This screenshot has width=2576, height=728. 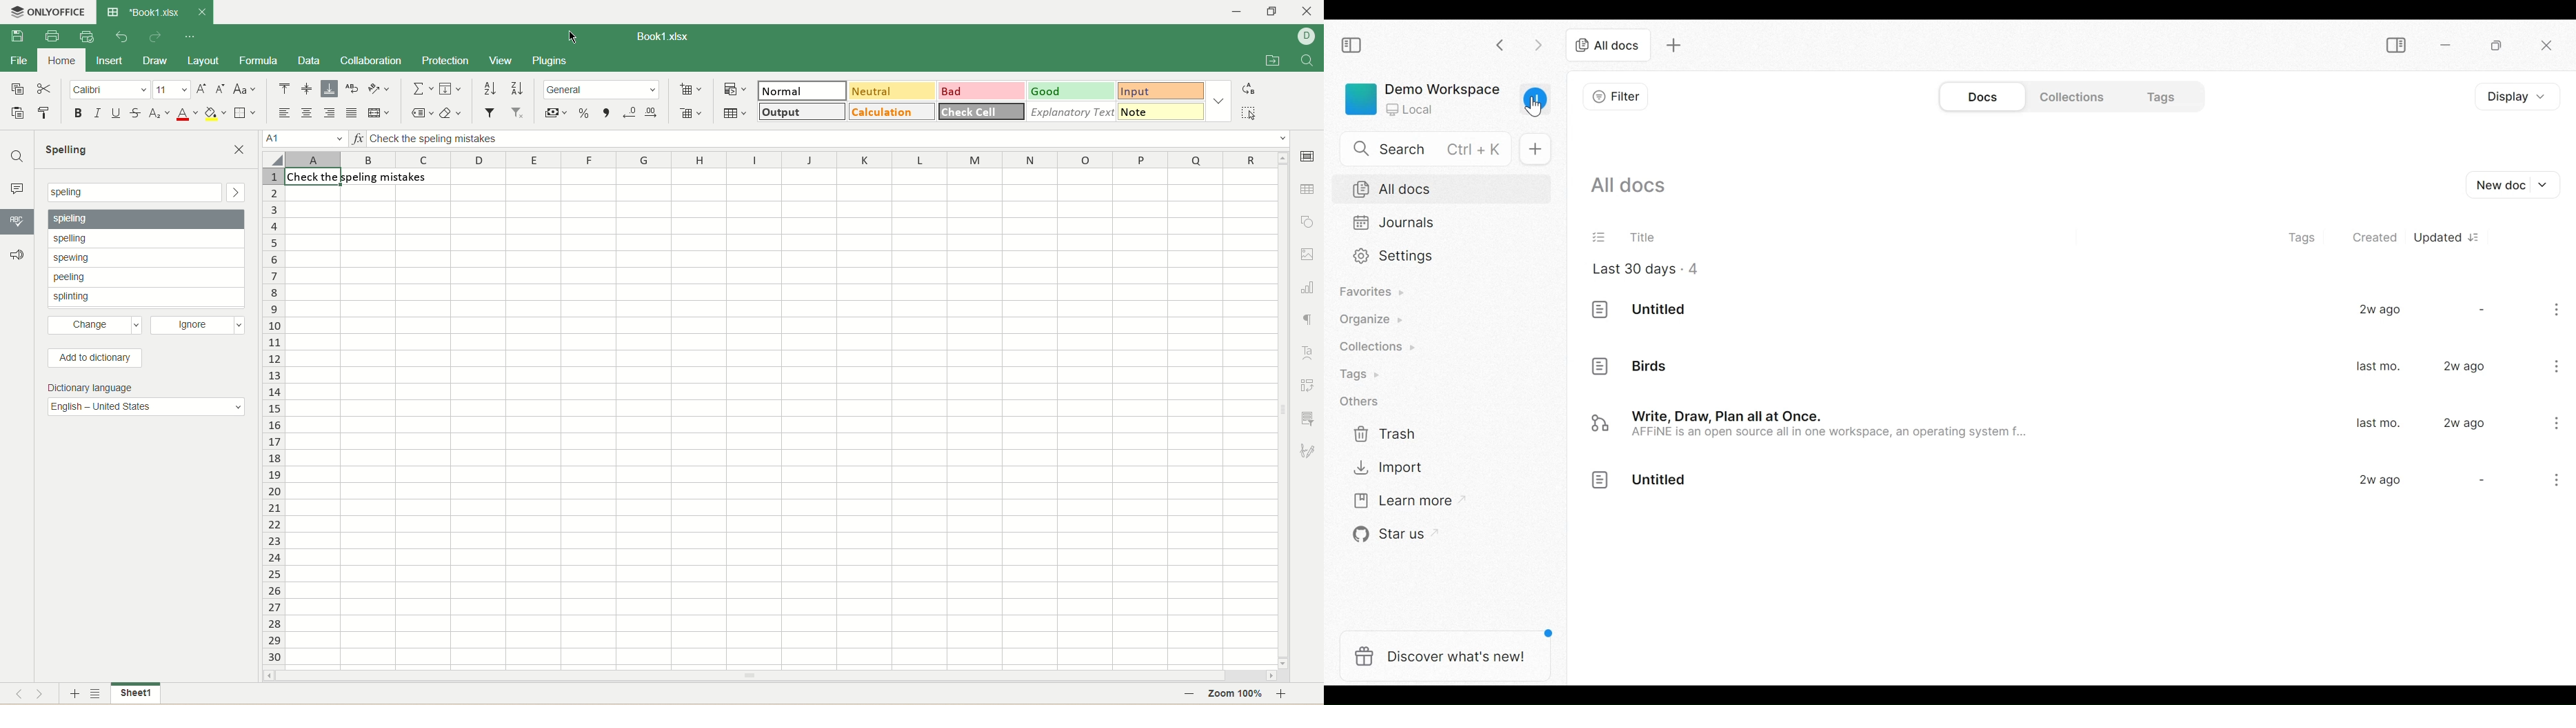 What do you see at coordinates (1309, 157) in the screenshot?
I see `cell settings` at bounding box center [1309, 157].